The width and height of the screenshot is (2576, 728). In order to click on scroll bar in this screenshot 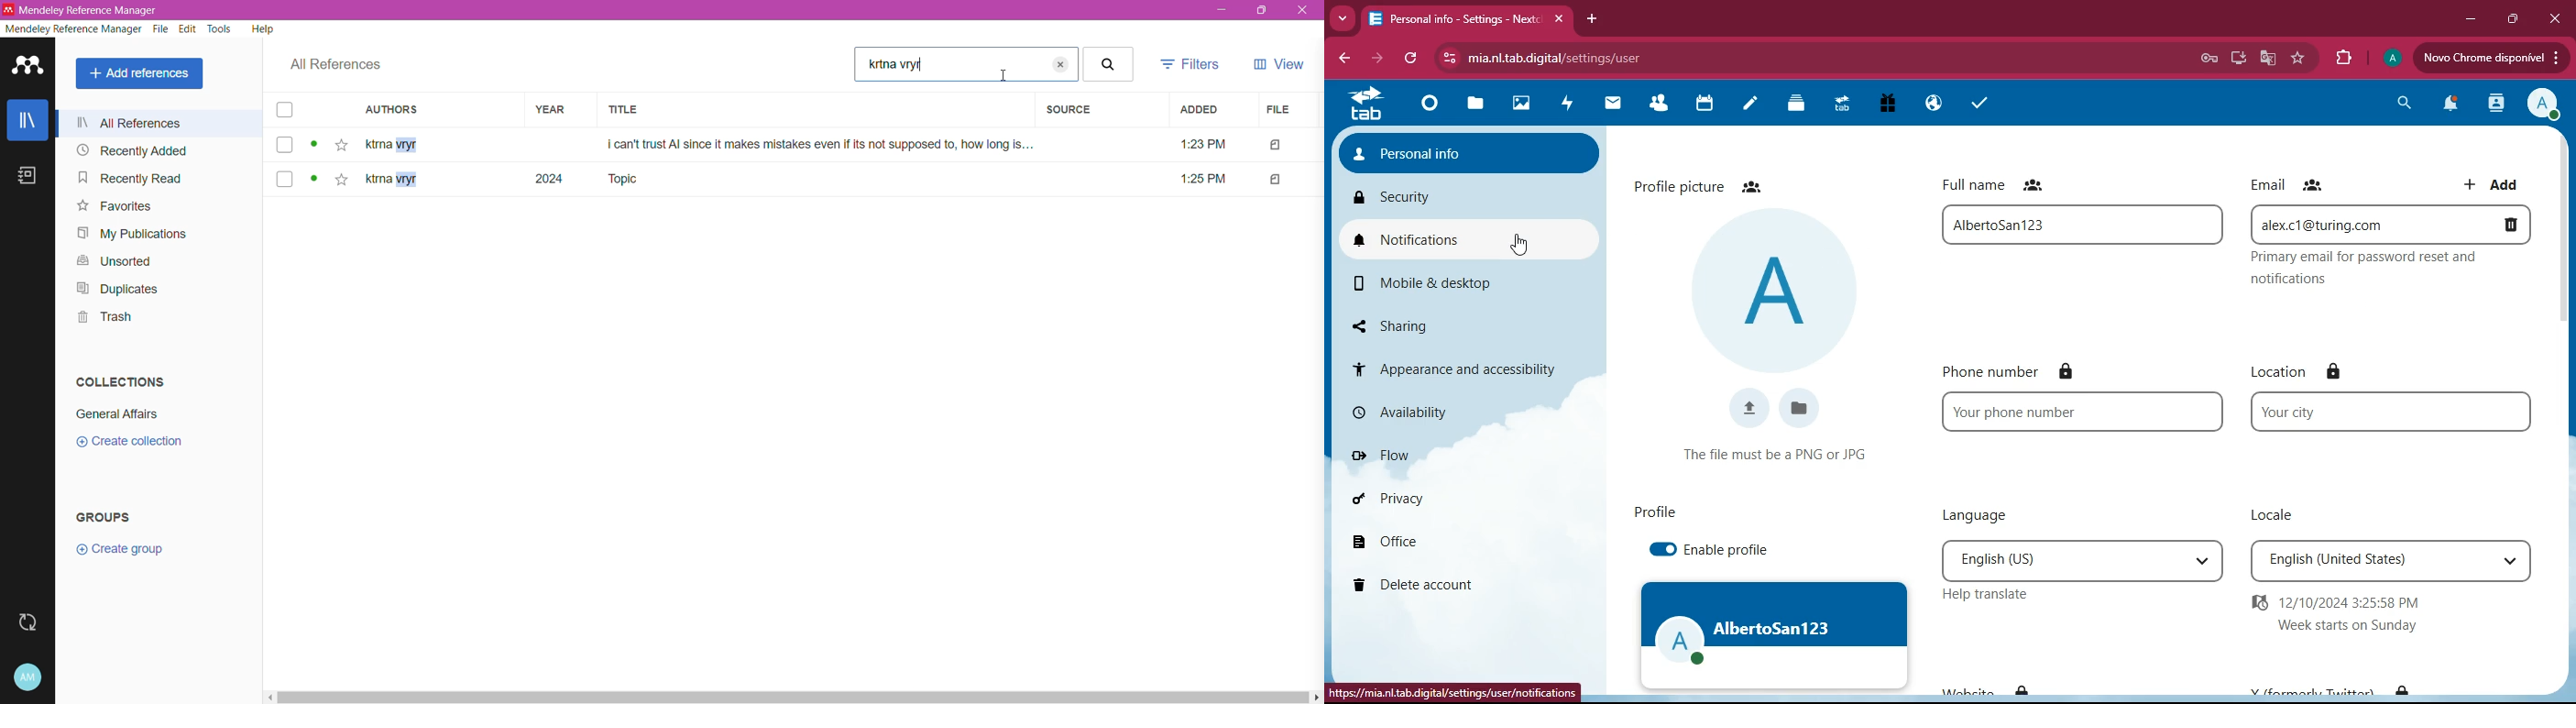, I will do `click(2564, 228)`.